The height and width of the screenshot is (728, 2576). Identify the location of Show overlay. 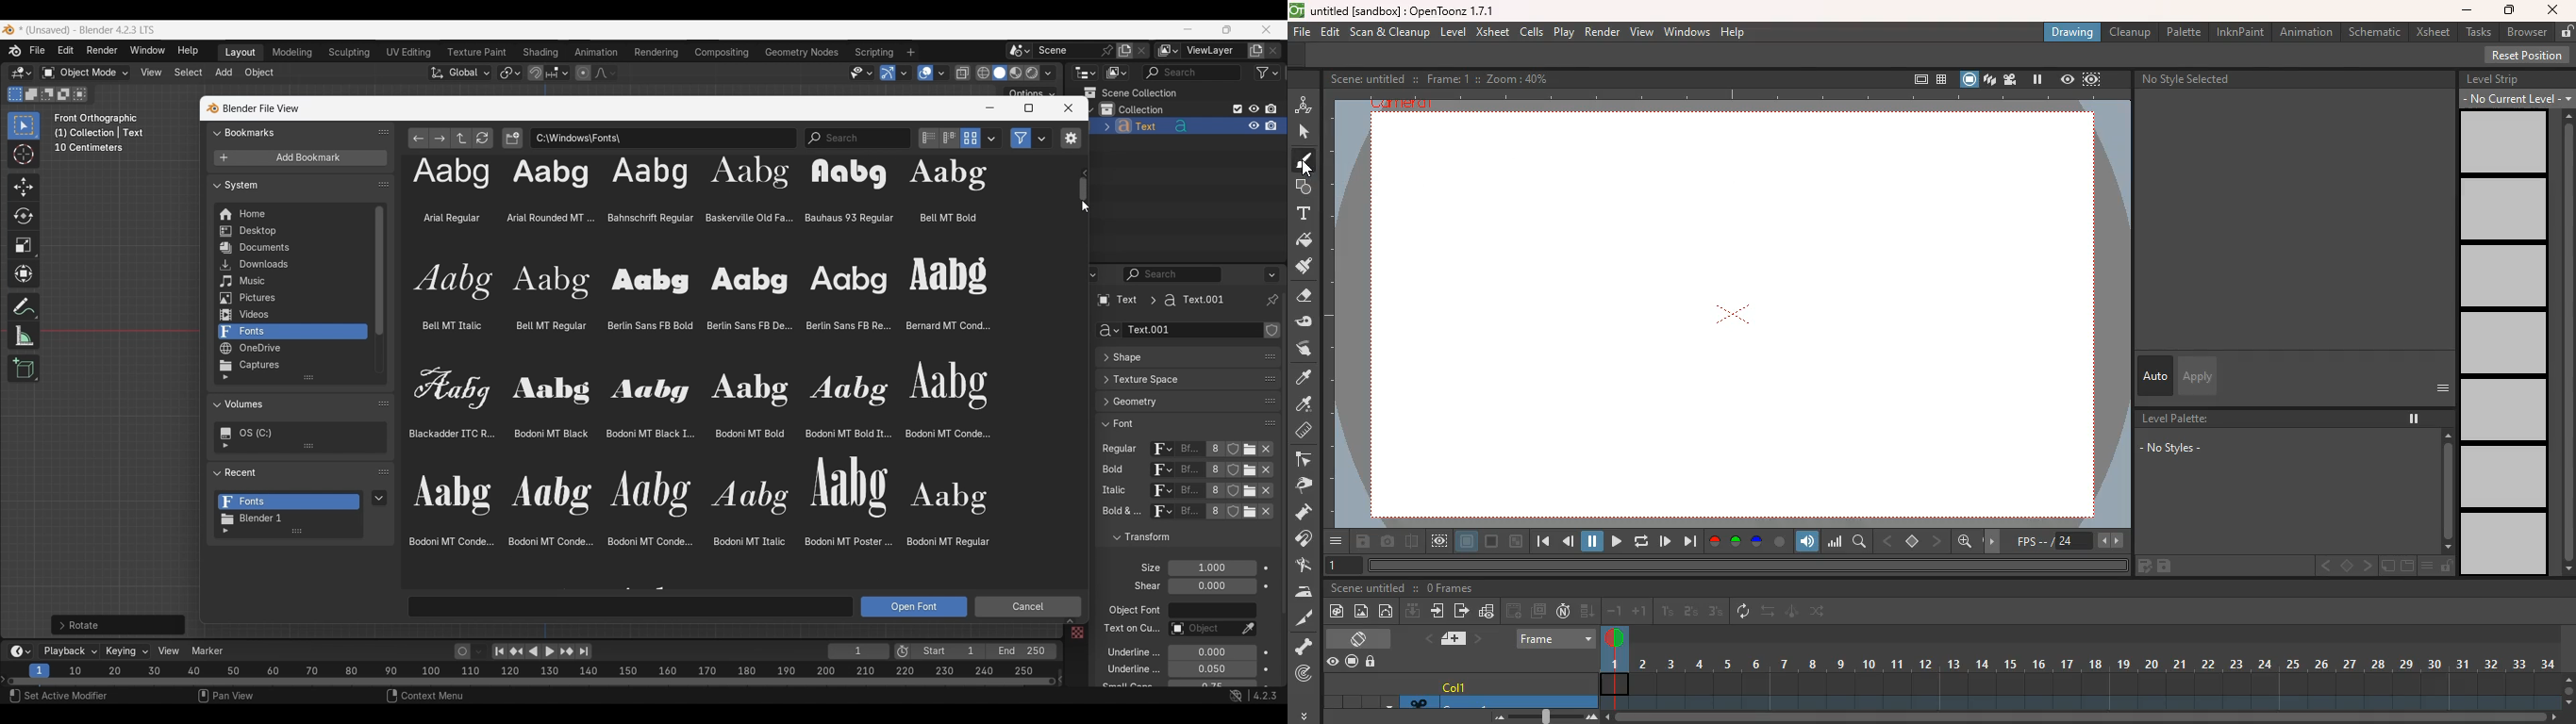
(926, 73).